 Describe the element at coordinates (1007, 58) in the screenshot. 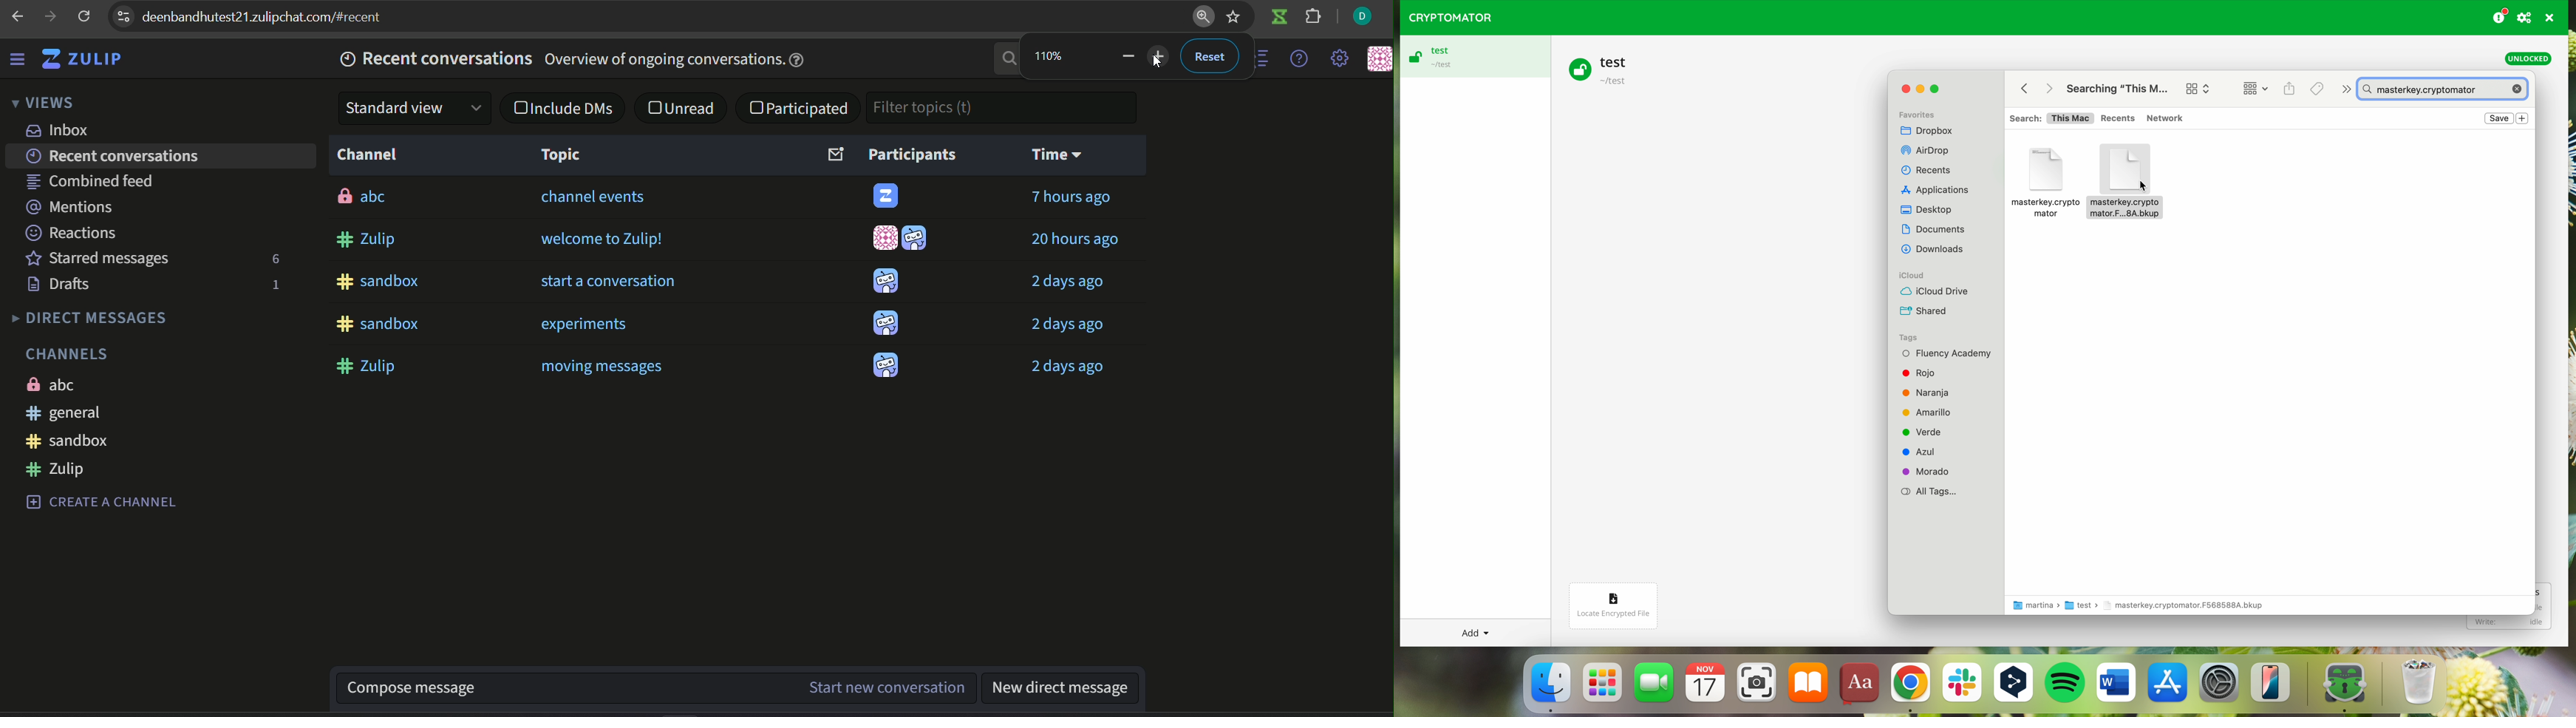

I see `search bar` at that location.